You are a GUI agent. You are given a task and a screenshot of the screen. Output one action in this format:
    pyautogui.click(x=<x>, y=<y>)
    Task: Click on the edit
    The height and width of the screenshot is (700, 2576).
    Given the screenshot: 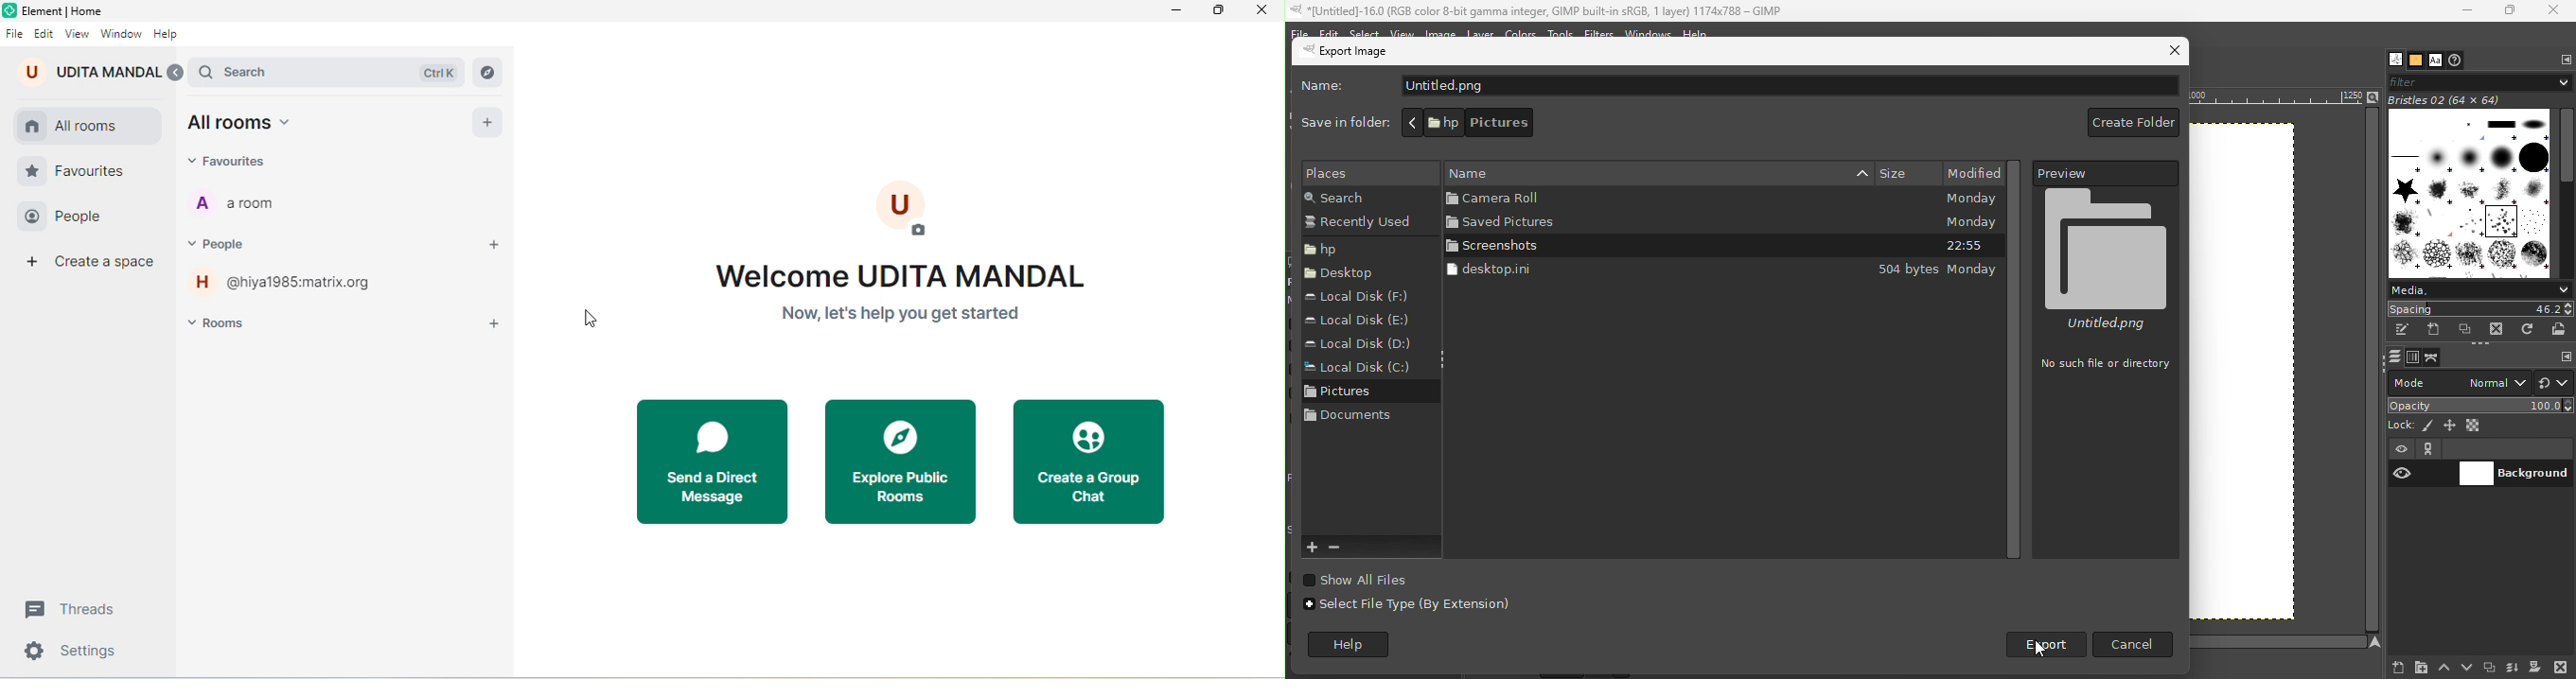 What is the action you would take?
    pyautogui.click(x=43, y=34)
    